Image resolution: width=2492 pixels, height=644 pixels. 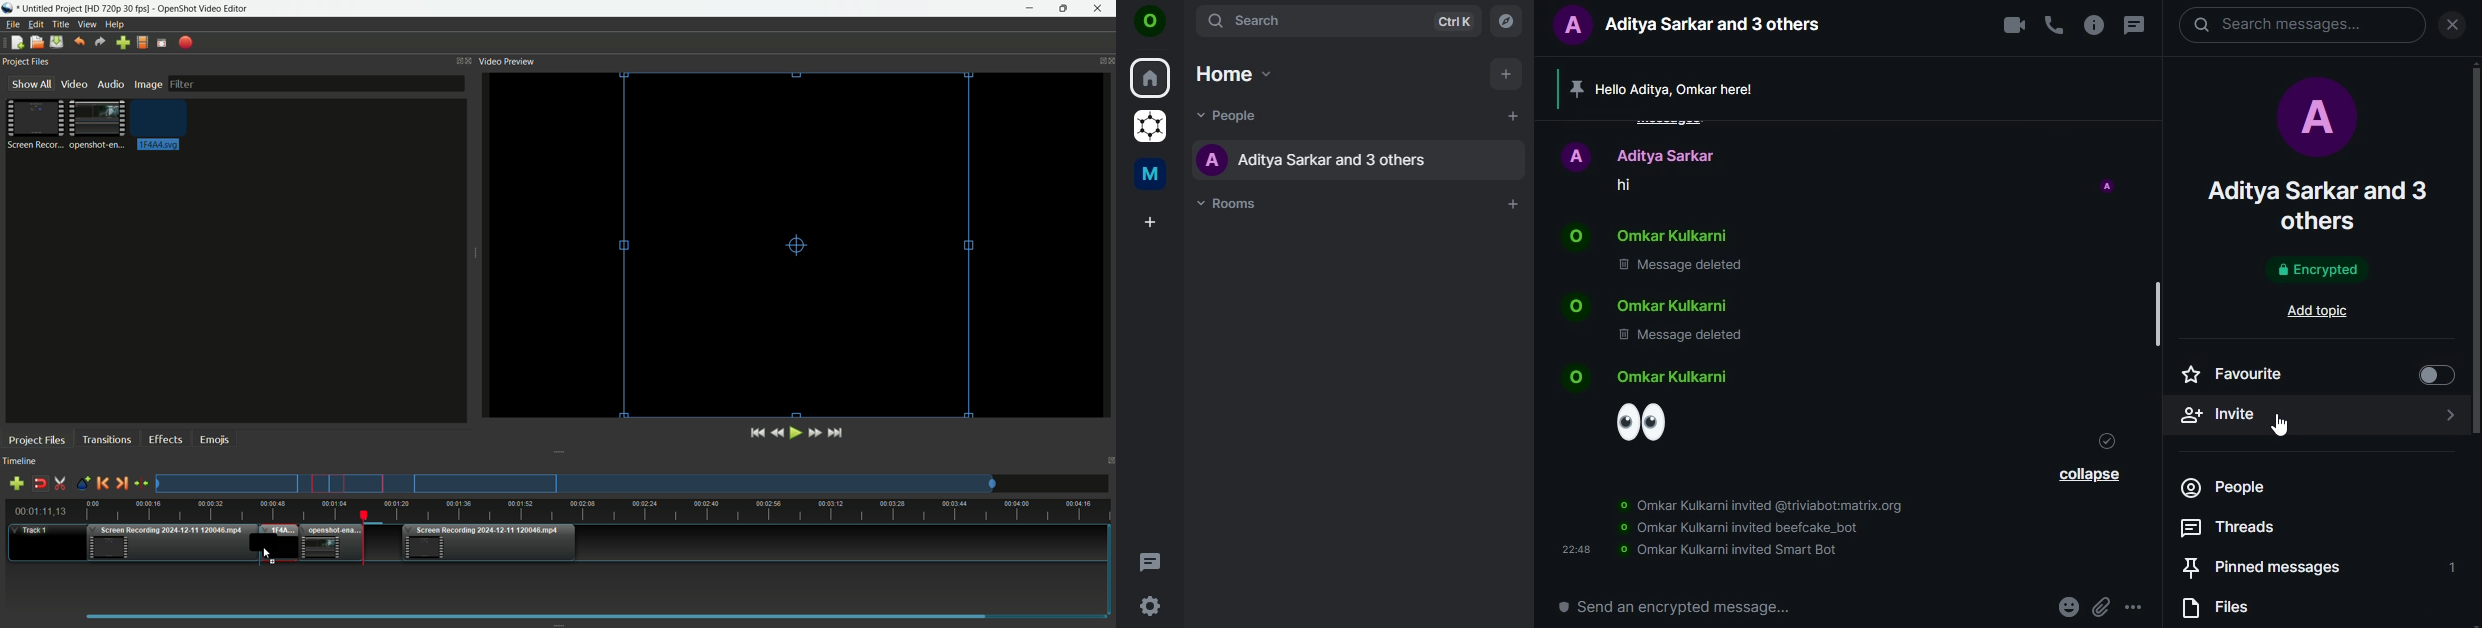 I want to click on Play or pause, so click(x=797, y=433).